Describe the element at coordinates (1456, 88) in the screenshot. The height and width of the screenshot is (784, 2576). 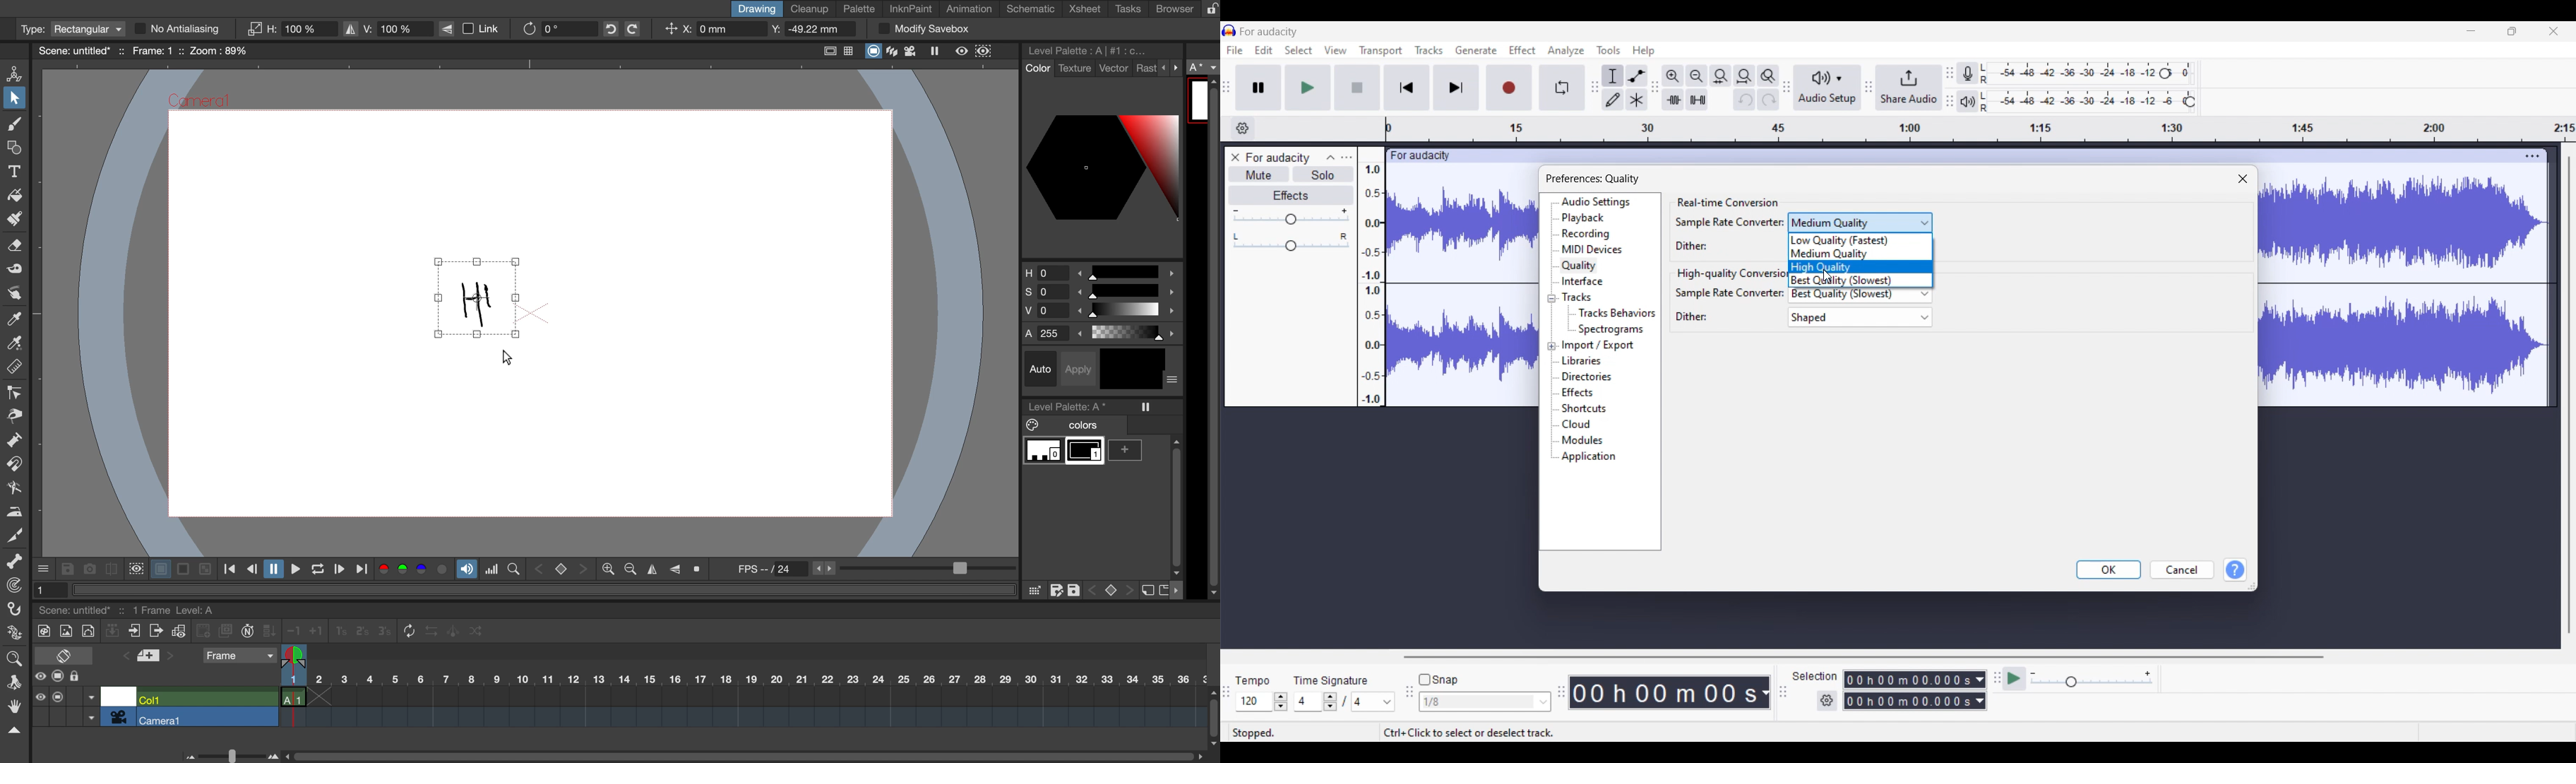
I see `Skip/Select to end` at that location.